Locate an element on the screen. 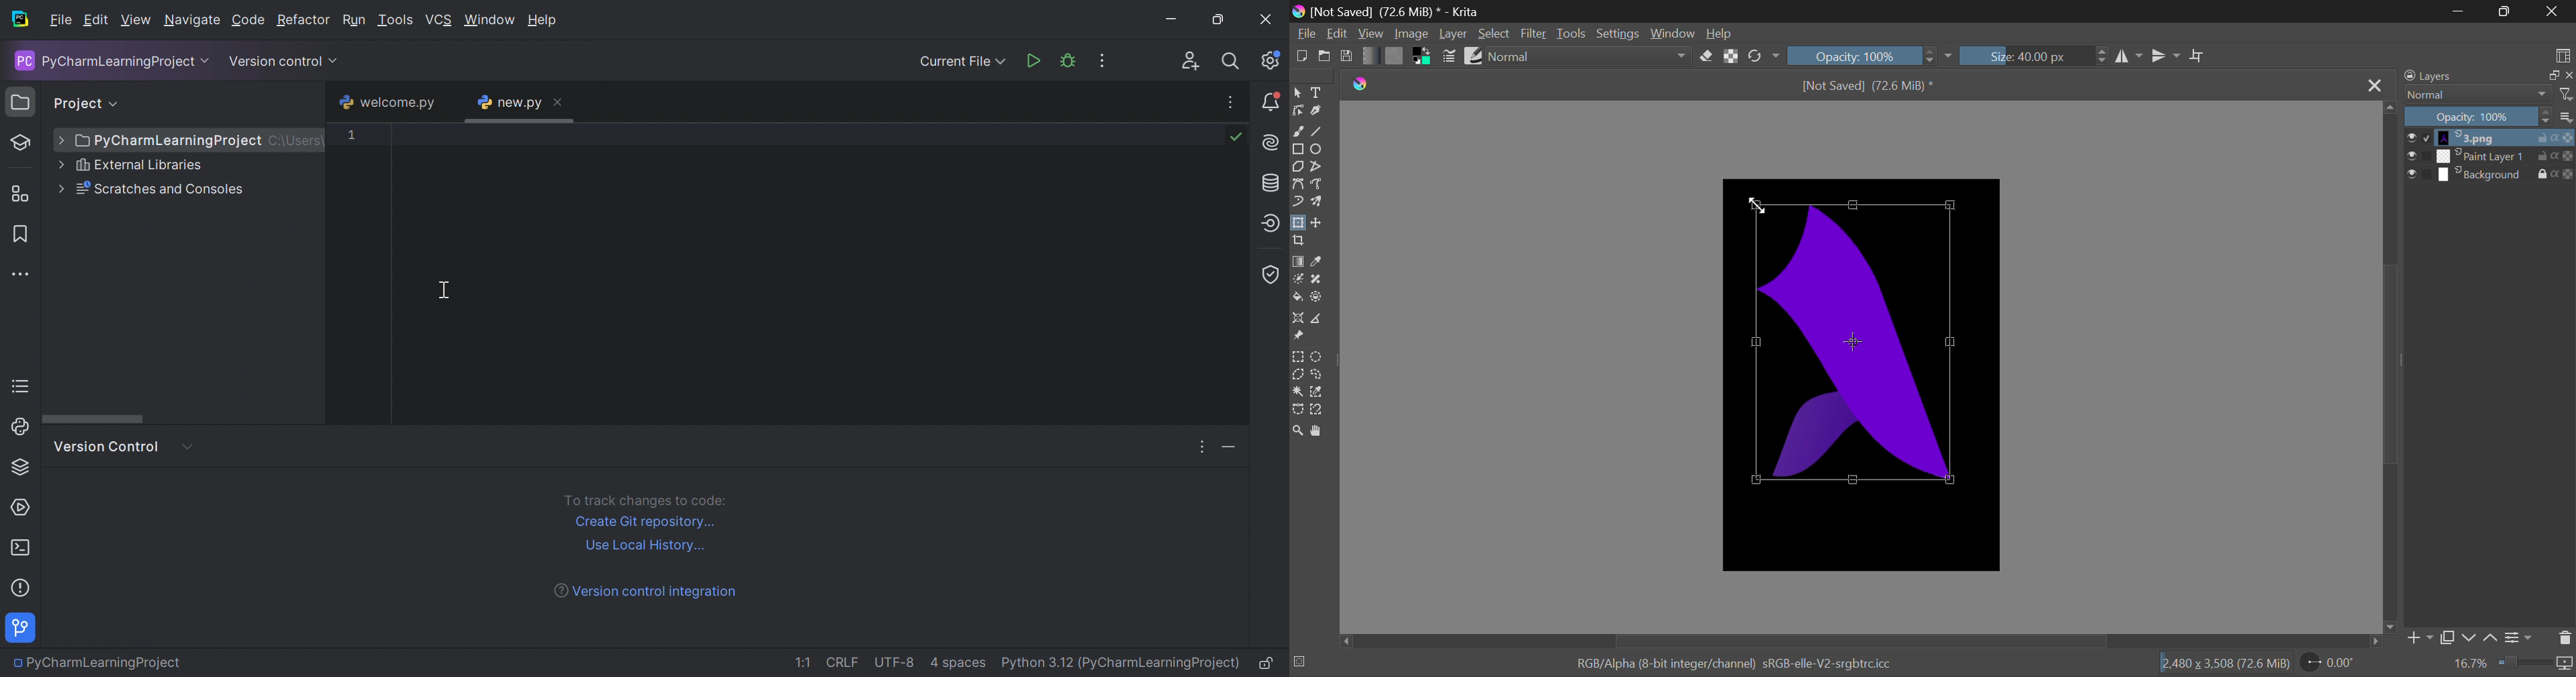 Image resolution: width=2576 pixels, height=700 pixels. UTF-8 is located at coordinates (894, 662).